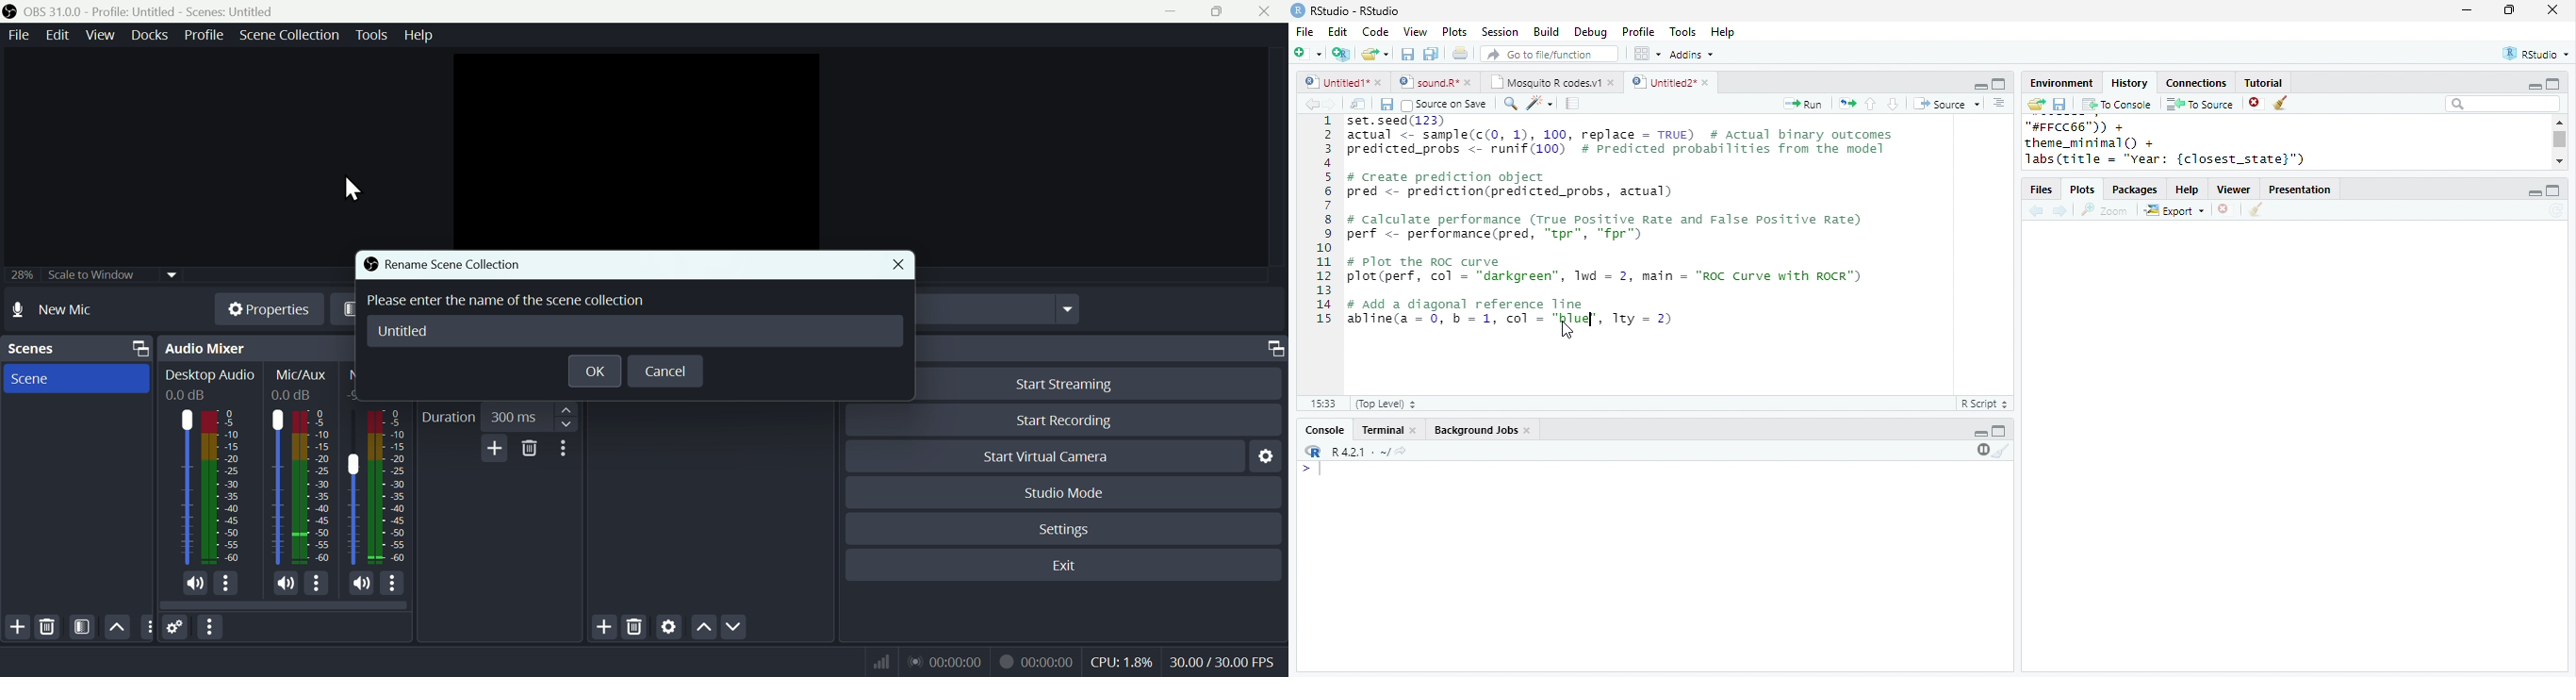  I want to click on Add , so click(491, 450).